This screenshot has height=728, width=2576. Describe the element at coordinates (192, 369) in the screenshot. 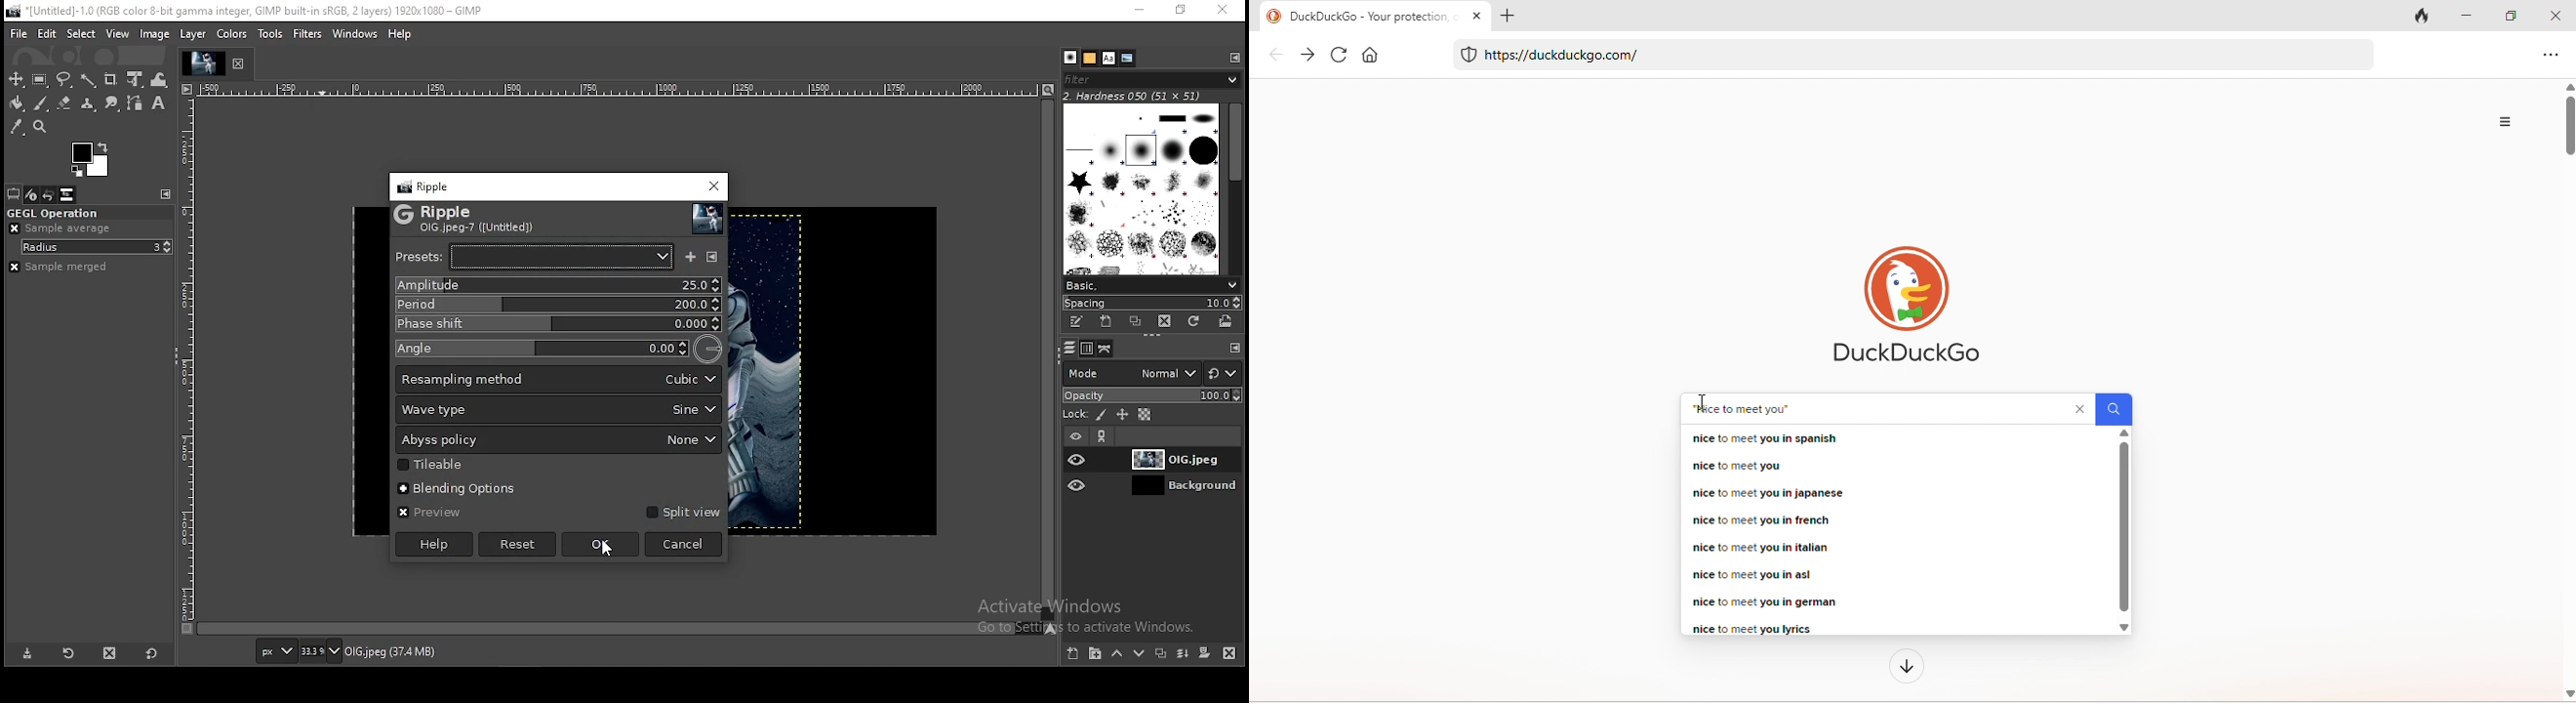

I see `measuring line` at that location.